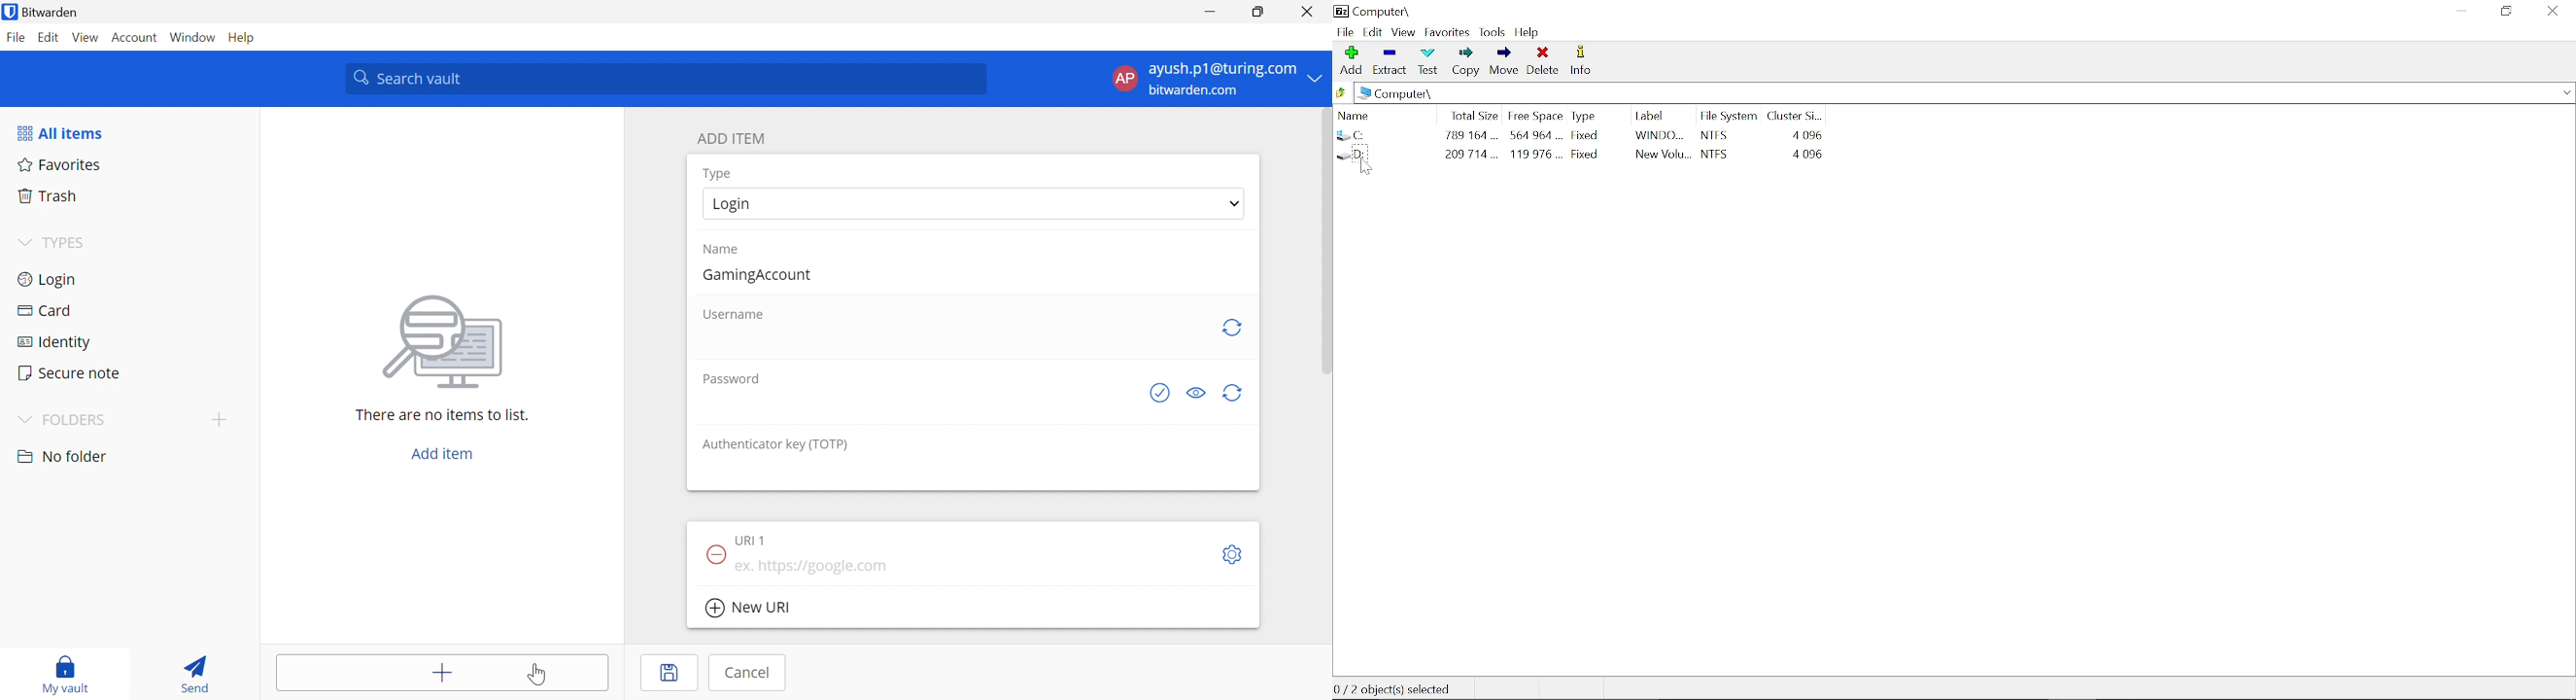 This screenshot has height=700, width=2576. What do you see at coordinates (1467, 62) in the screenshot?
I see `copy` at bounding box center [1467, 62].